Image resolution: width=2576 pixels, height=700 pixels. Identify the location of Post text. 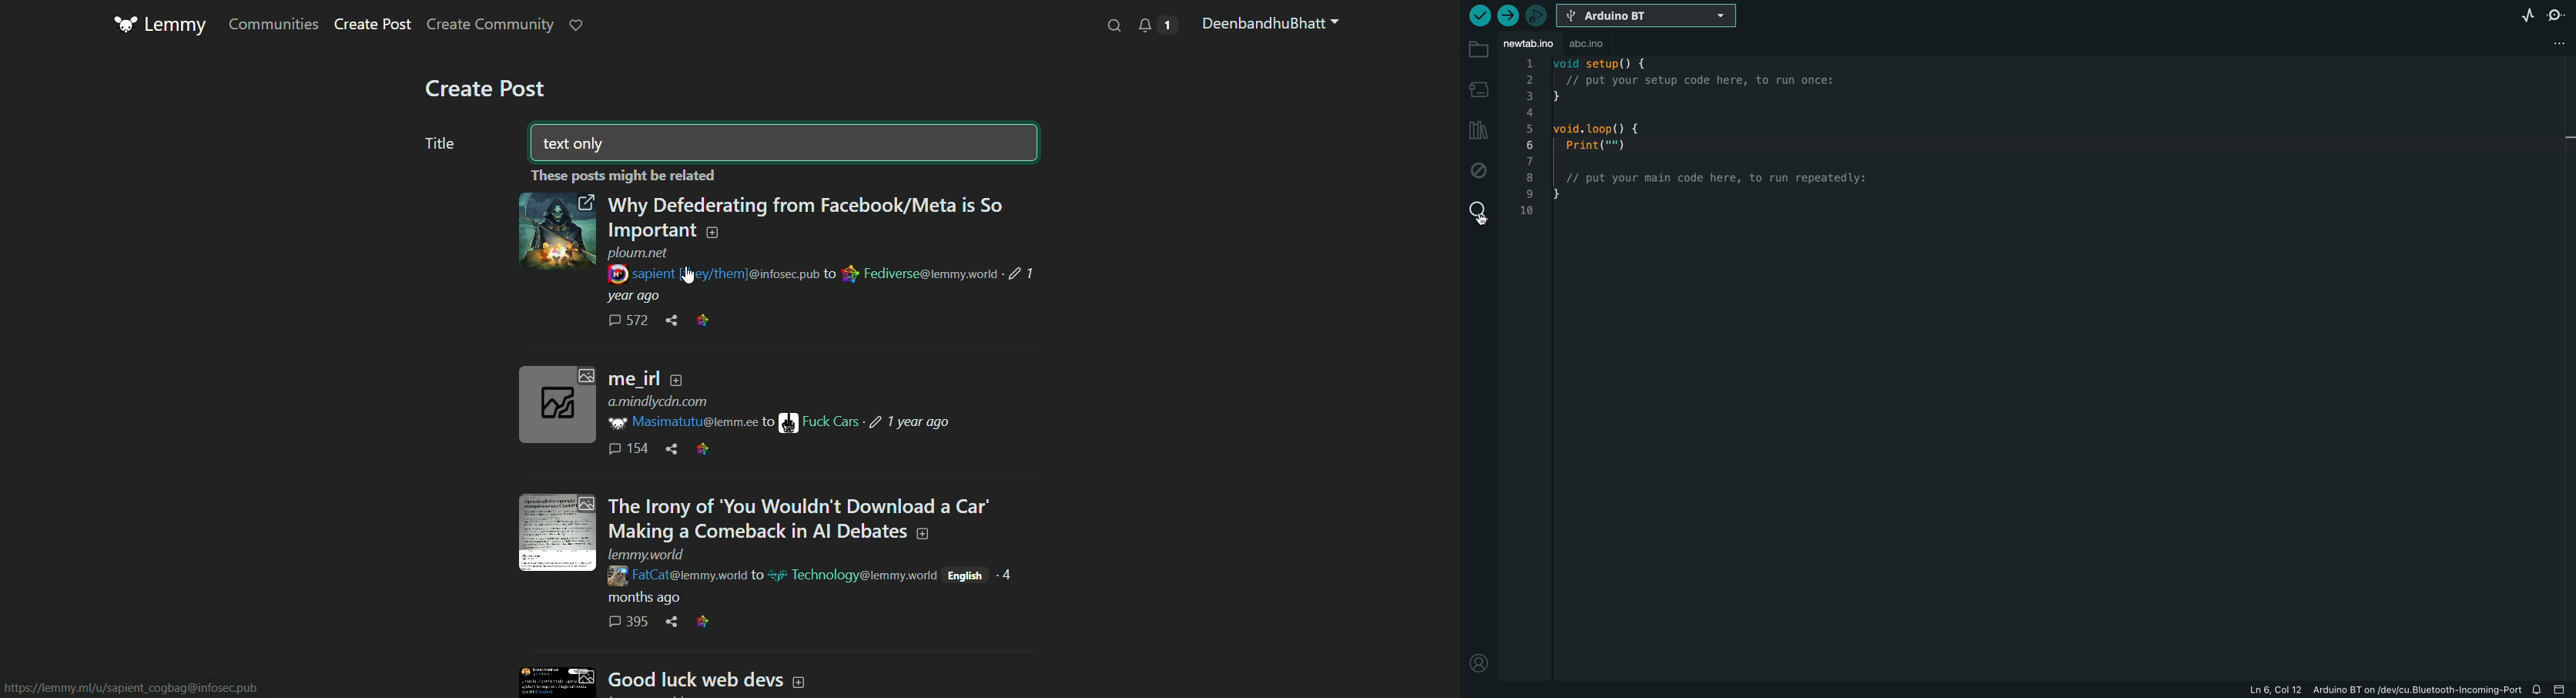
(757, 532).